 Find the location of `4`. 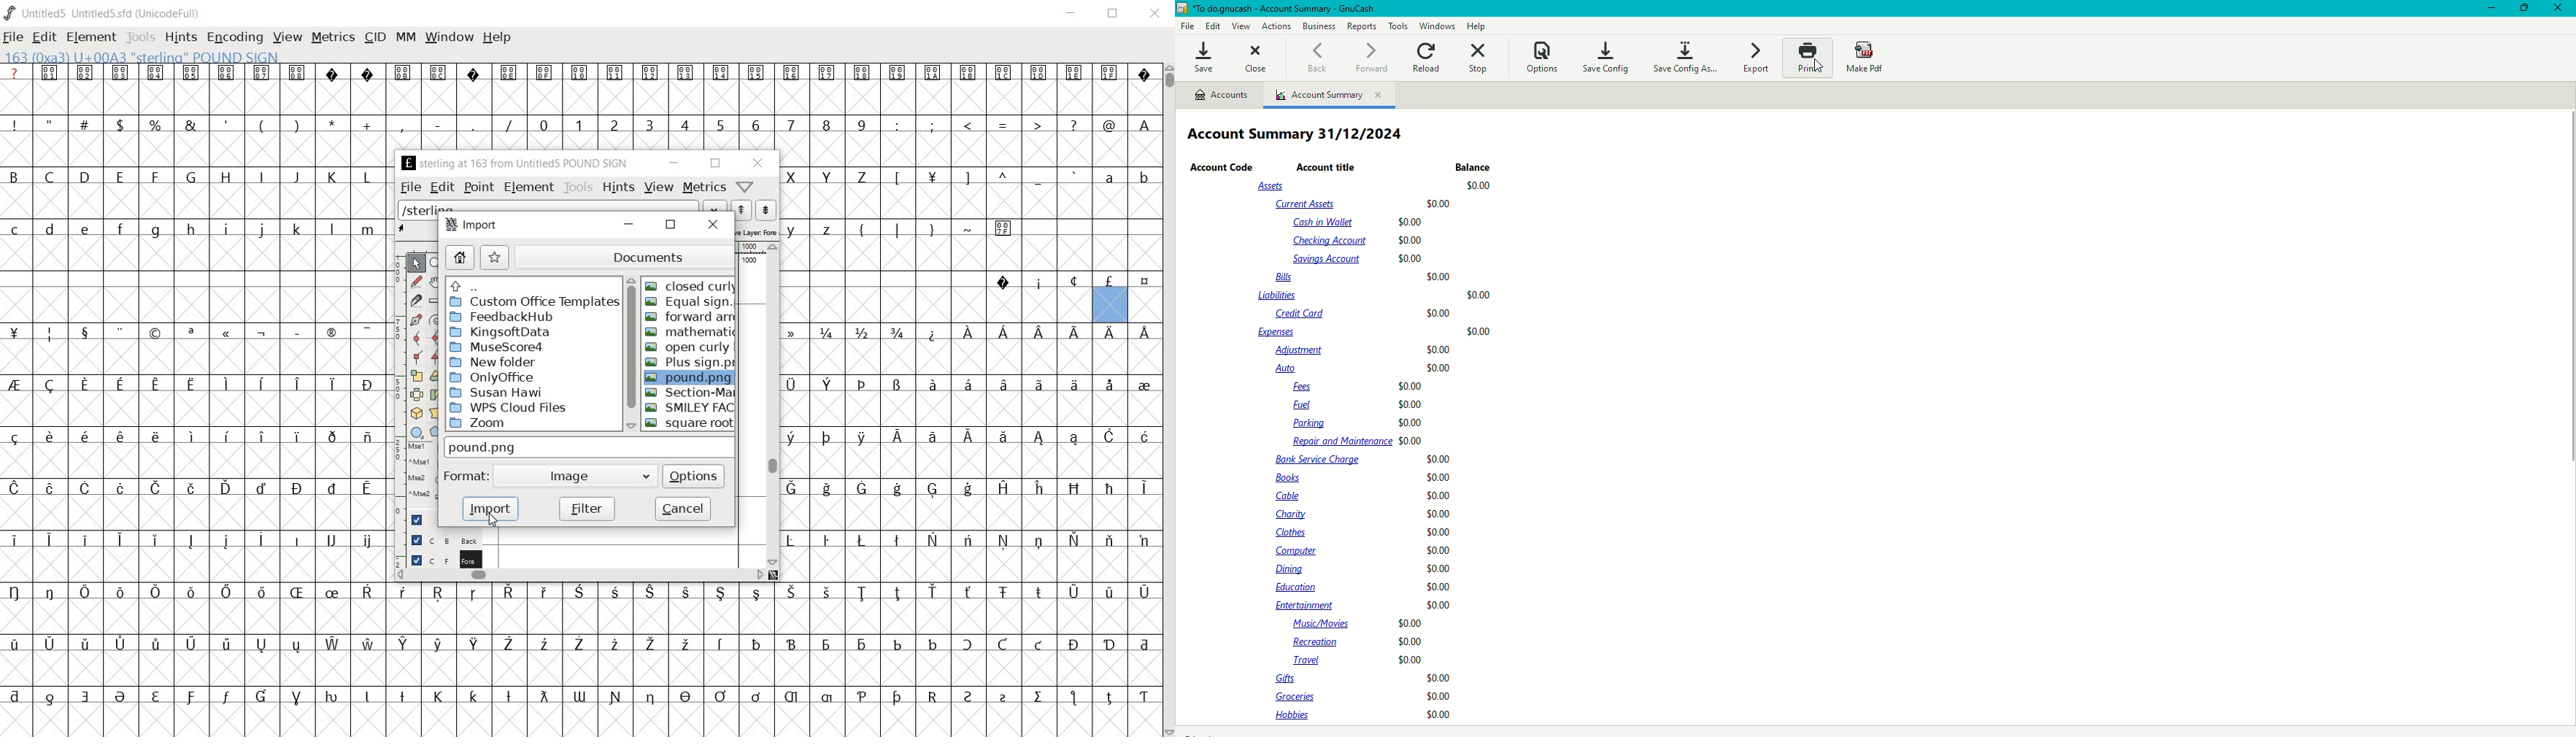

4 is located at coordinates (684, 124).